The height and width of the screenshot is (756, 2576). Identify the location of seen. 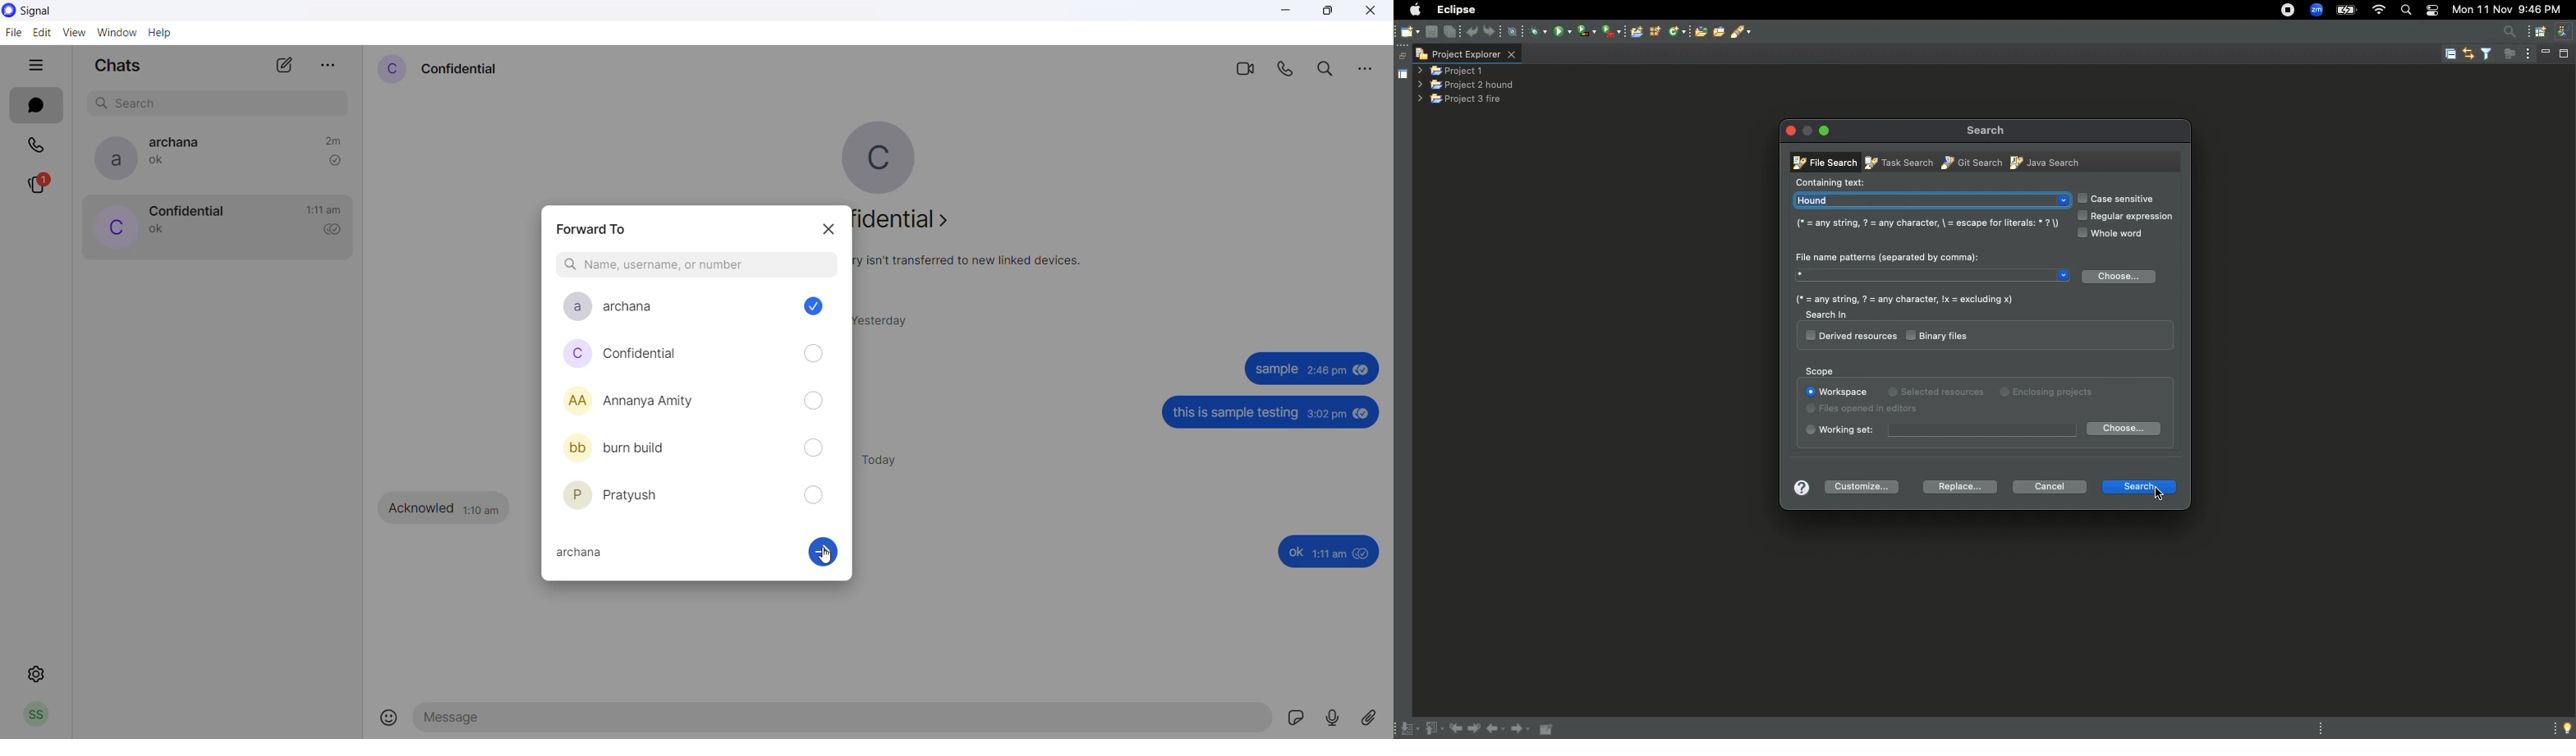
(1362, 373).